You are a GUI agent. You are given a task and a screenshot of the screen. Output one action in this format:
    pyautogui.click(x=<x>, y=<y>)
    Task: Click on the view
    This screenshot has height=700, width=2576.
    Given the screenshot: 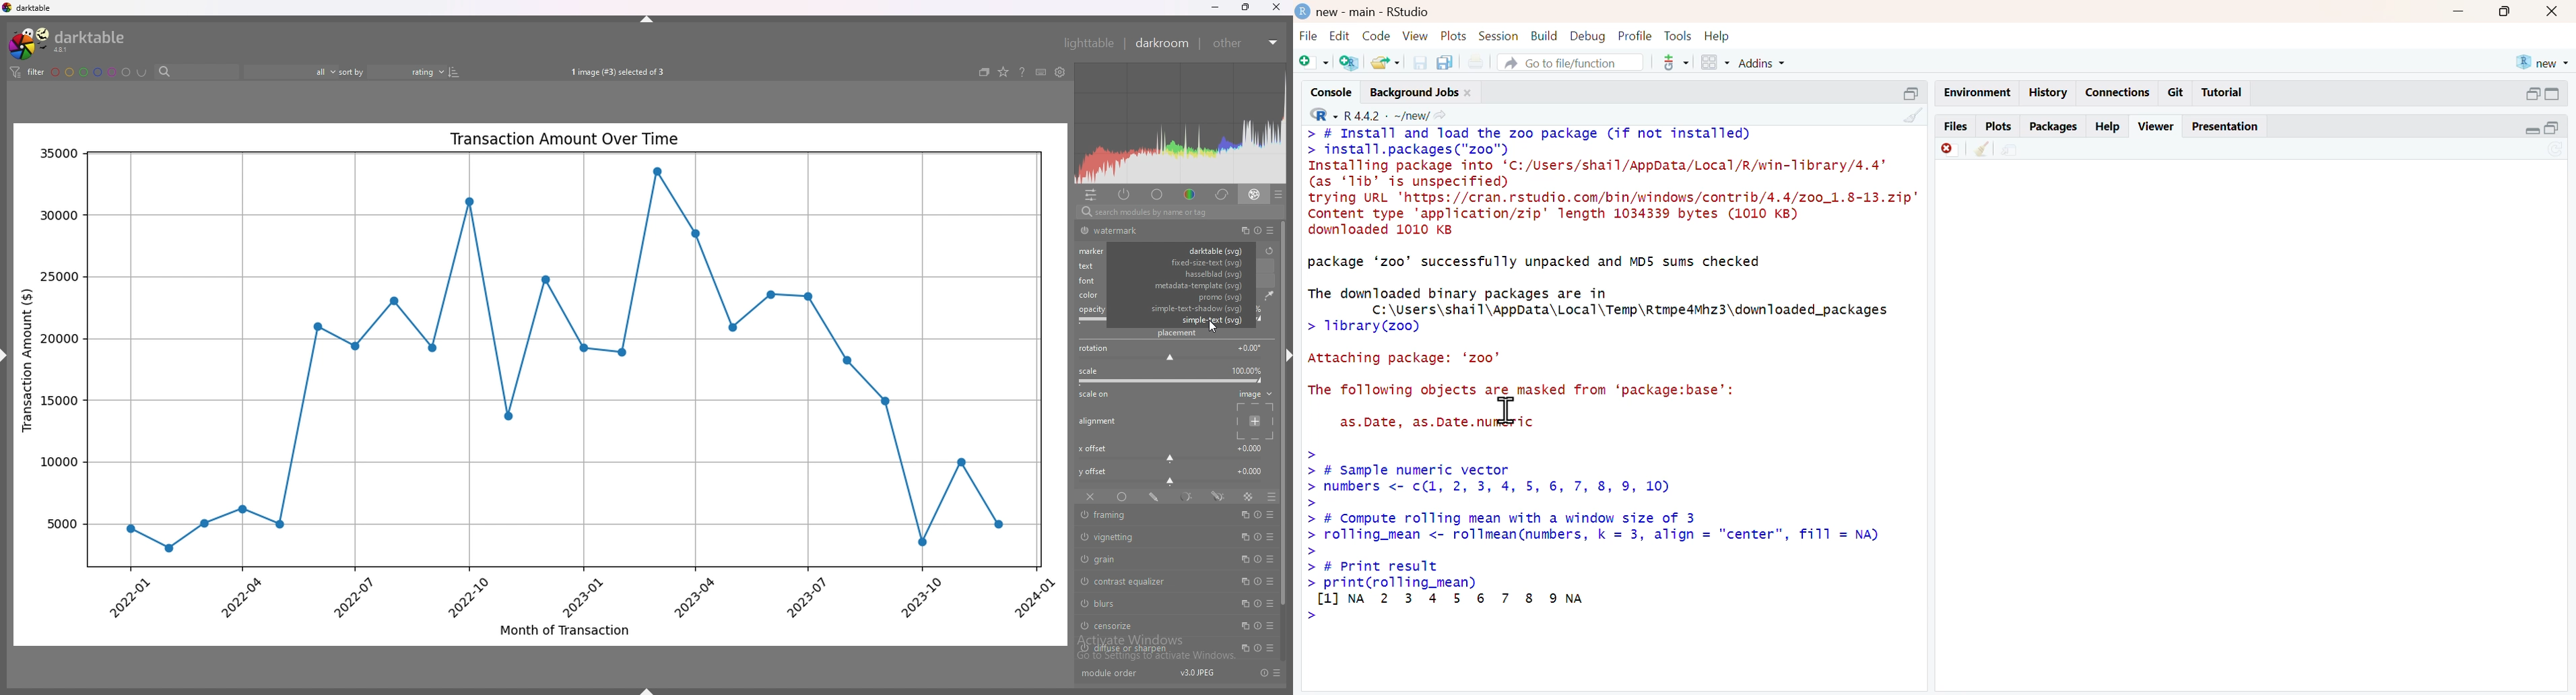 What is the action you would take?
    pyautogui.click(x=1416, y=36)
    